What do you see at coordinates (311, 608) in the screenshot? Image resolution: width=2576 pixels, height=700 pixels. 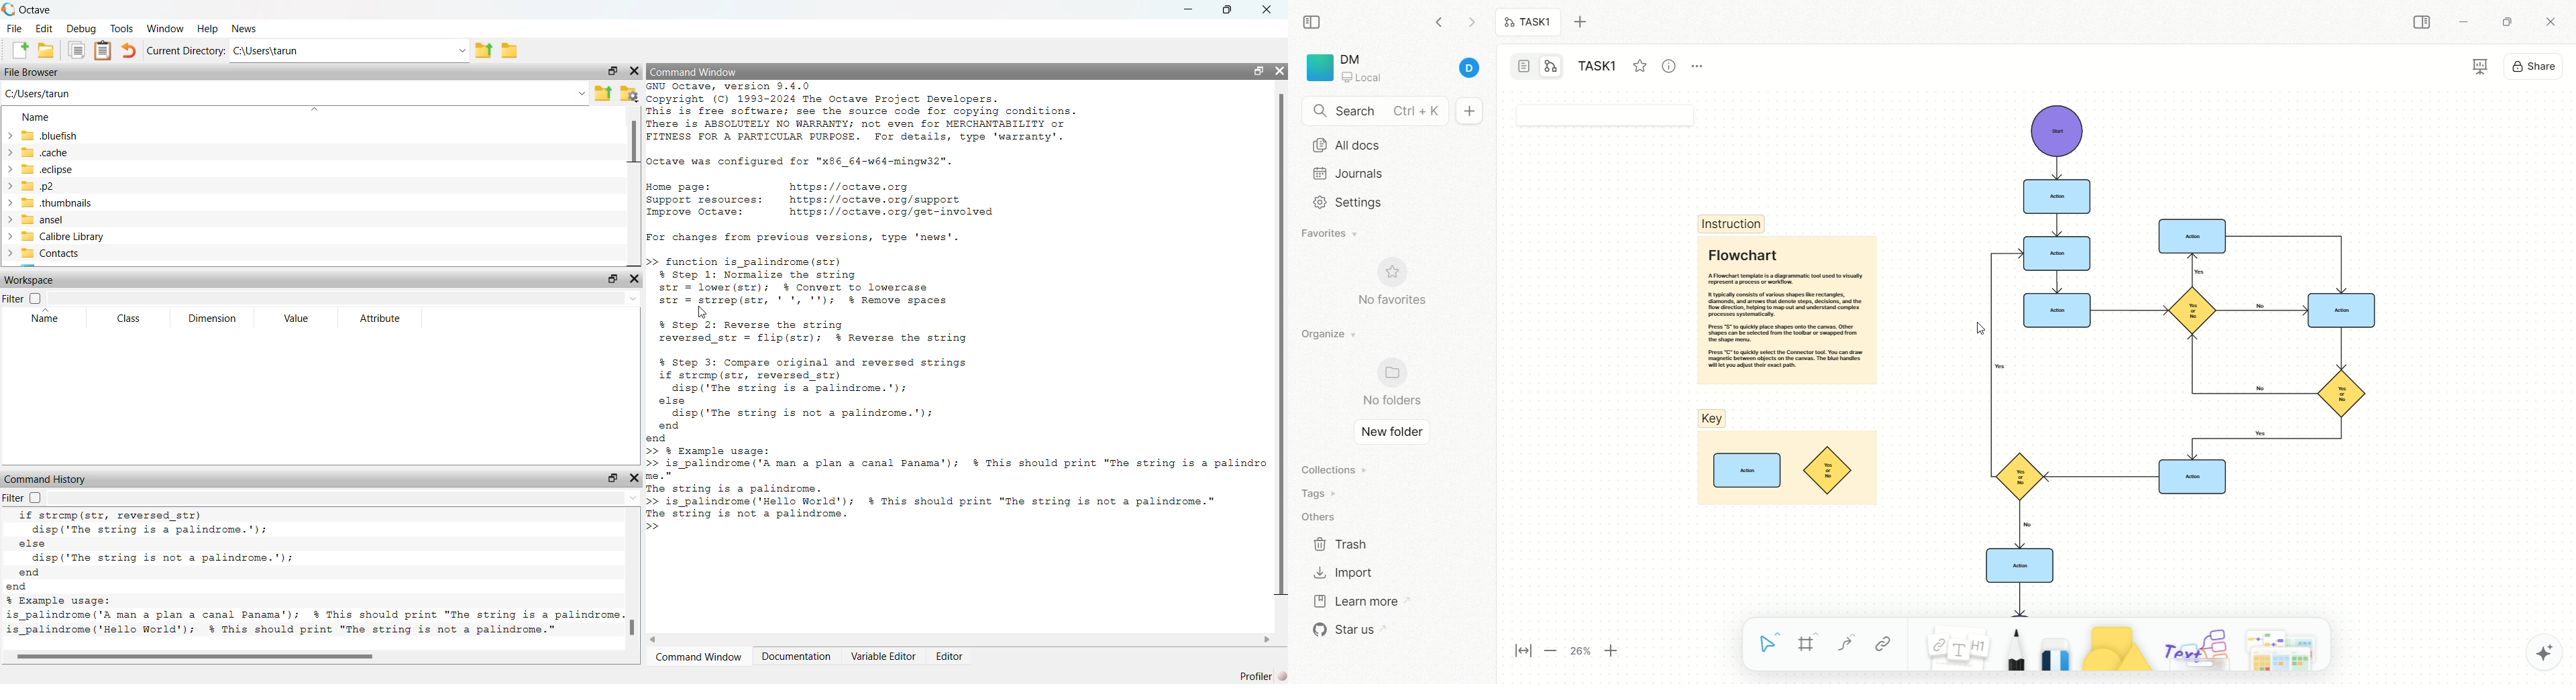 I see `code for palindrome` at bounding box center [311, 608].